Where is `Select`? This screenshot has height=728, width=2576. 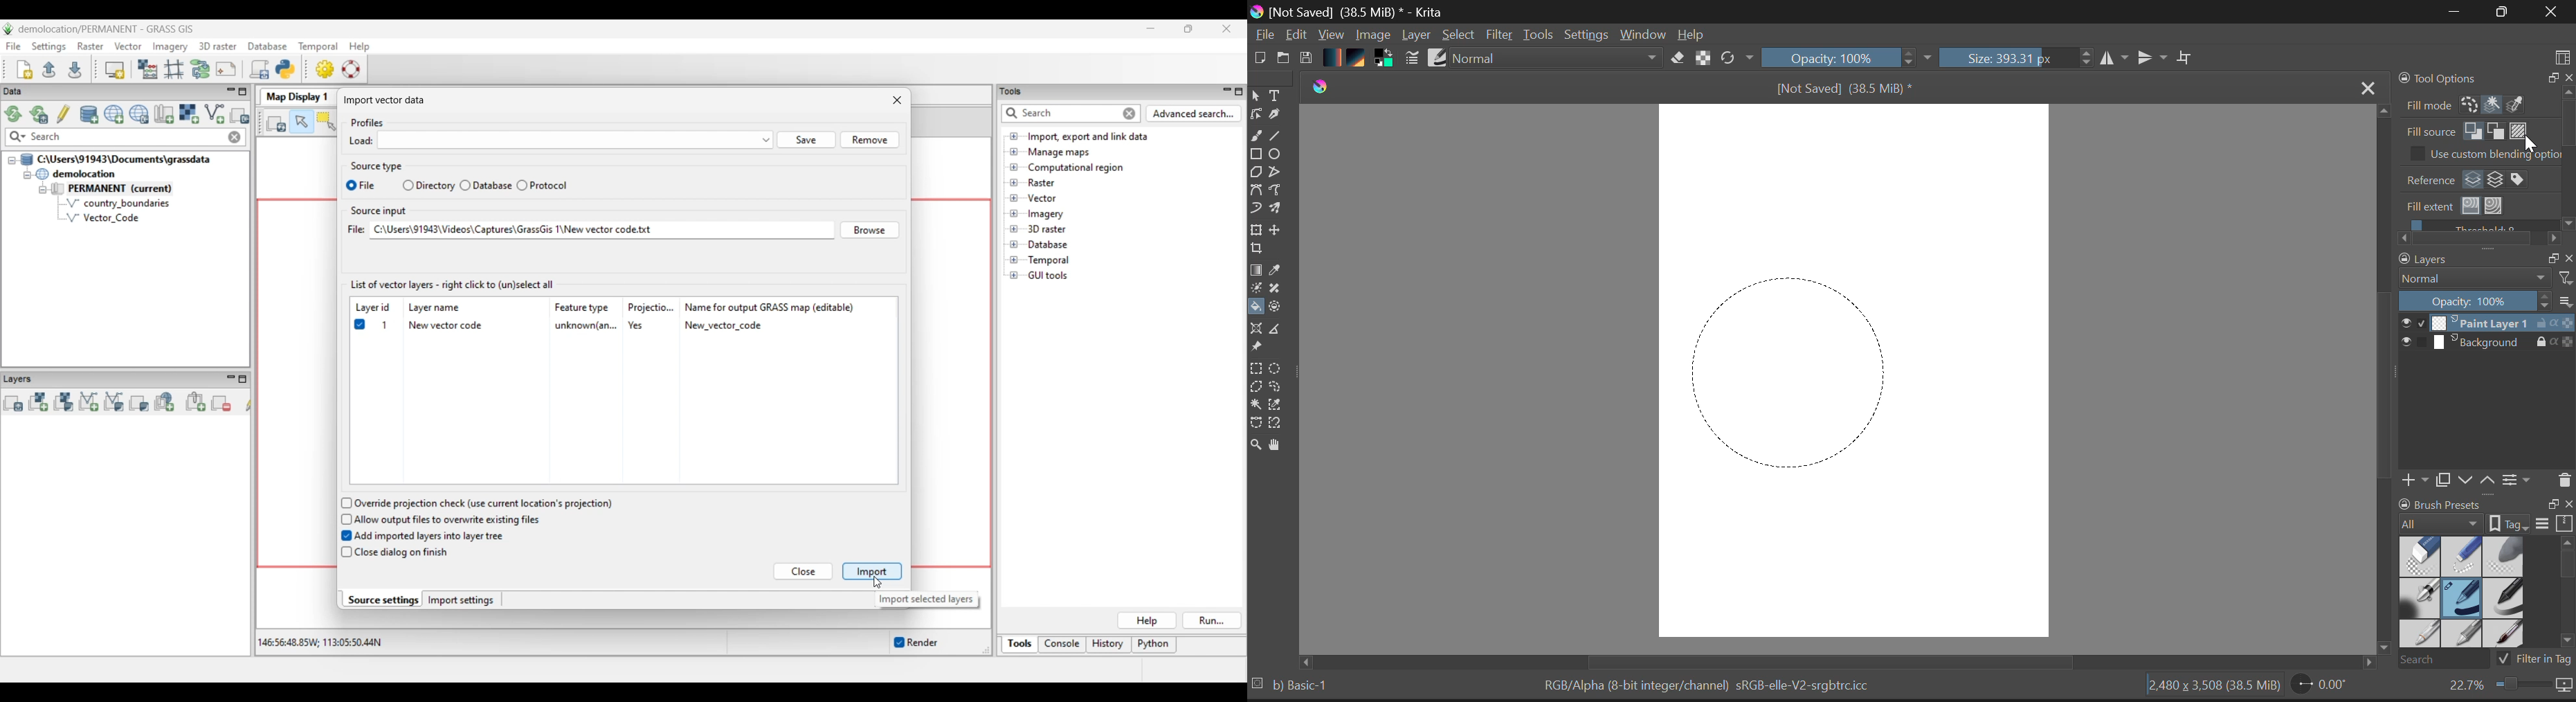
Select is located at coordinates (1460, 35).